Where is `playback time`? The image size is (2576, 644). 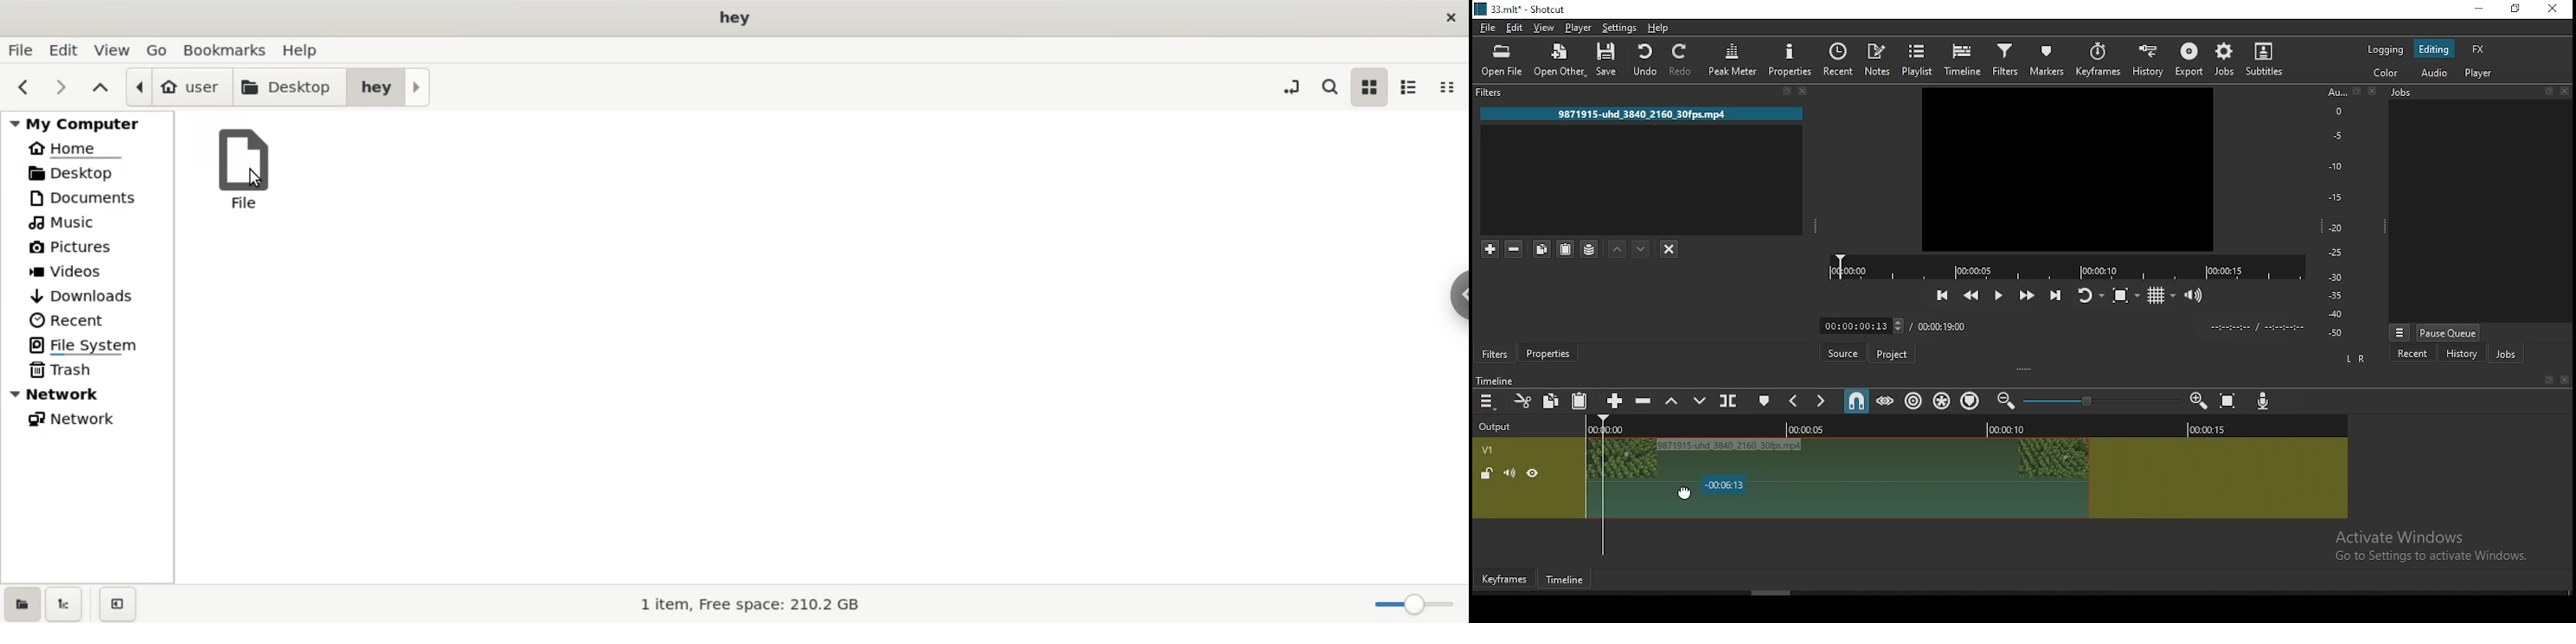 playback time is located at coordinates (2062, 266).